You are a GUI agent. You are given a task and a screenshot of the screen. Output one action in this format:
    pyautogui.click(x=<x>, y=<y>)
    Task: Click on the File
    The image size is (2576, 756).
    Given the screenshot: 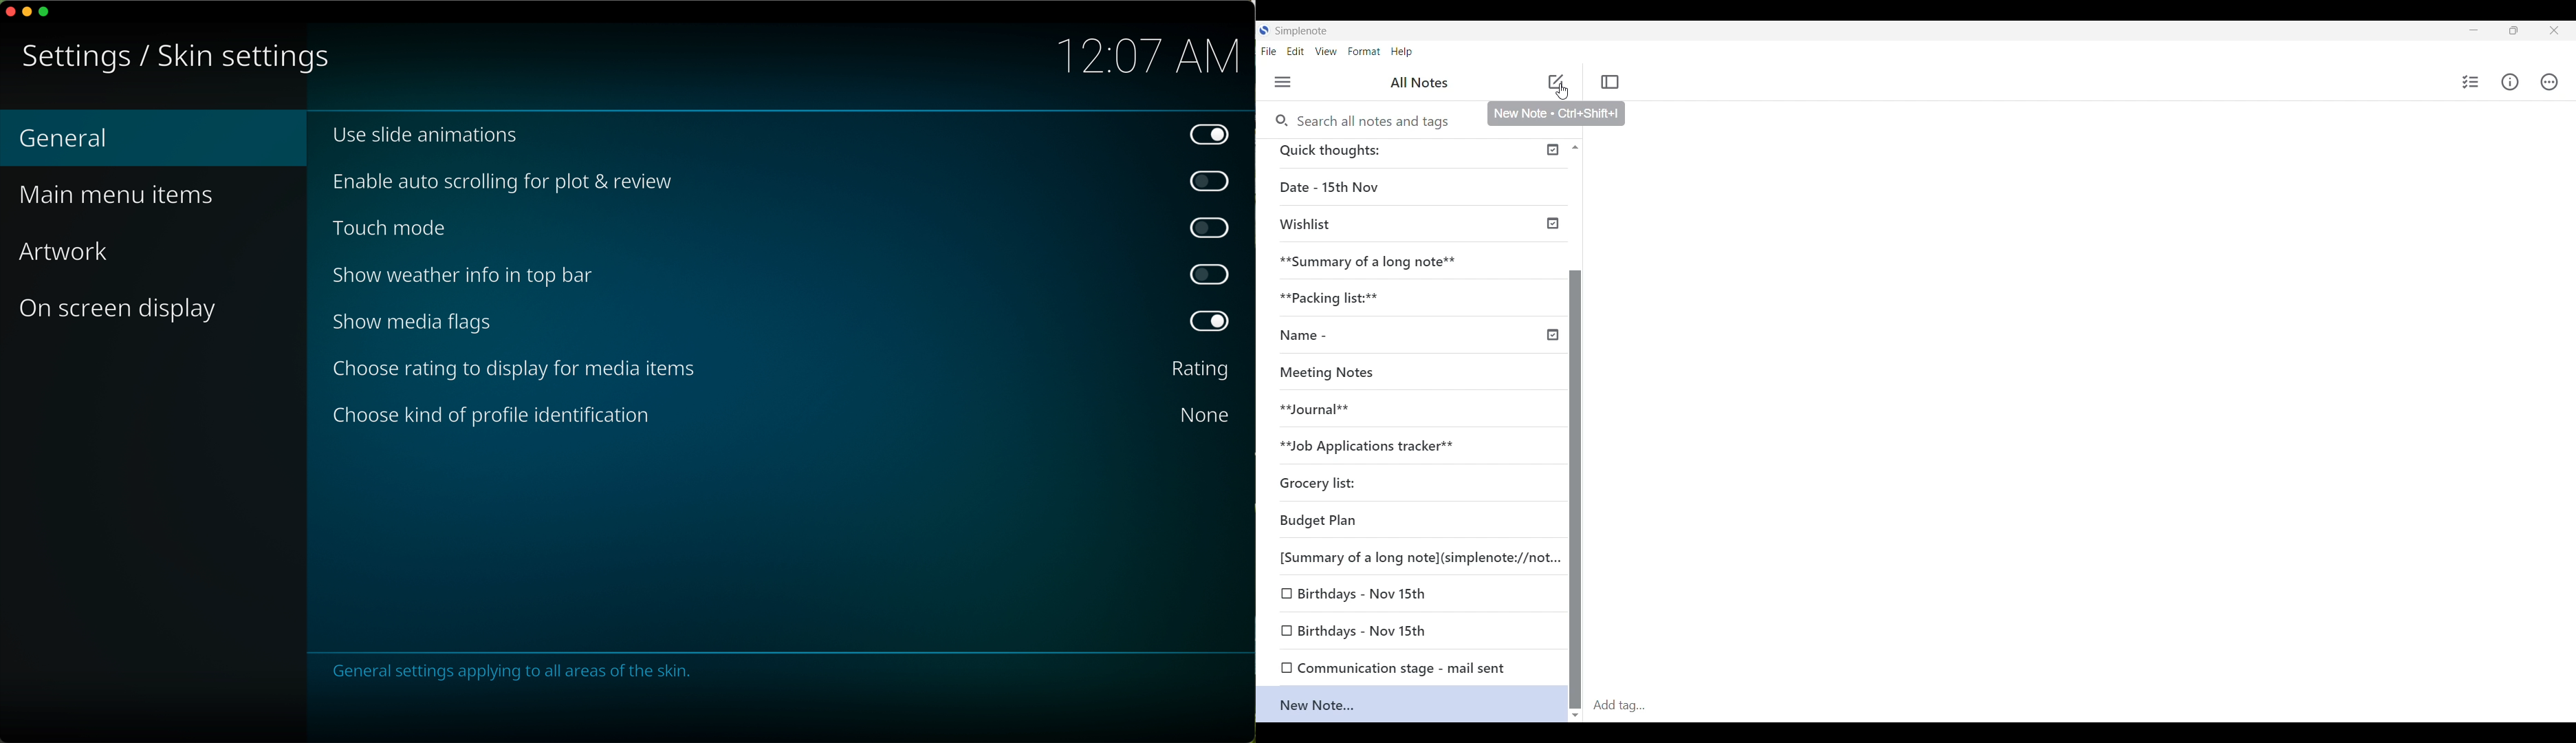 What is the action you would take?
    pyautogui.click(x=1269, y=52)
    